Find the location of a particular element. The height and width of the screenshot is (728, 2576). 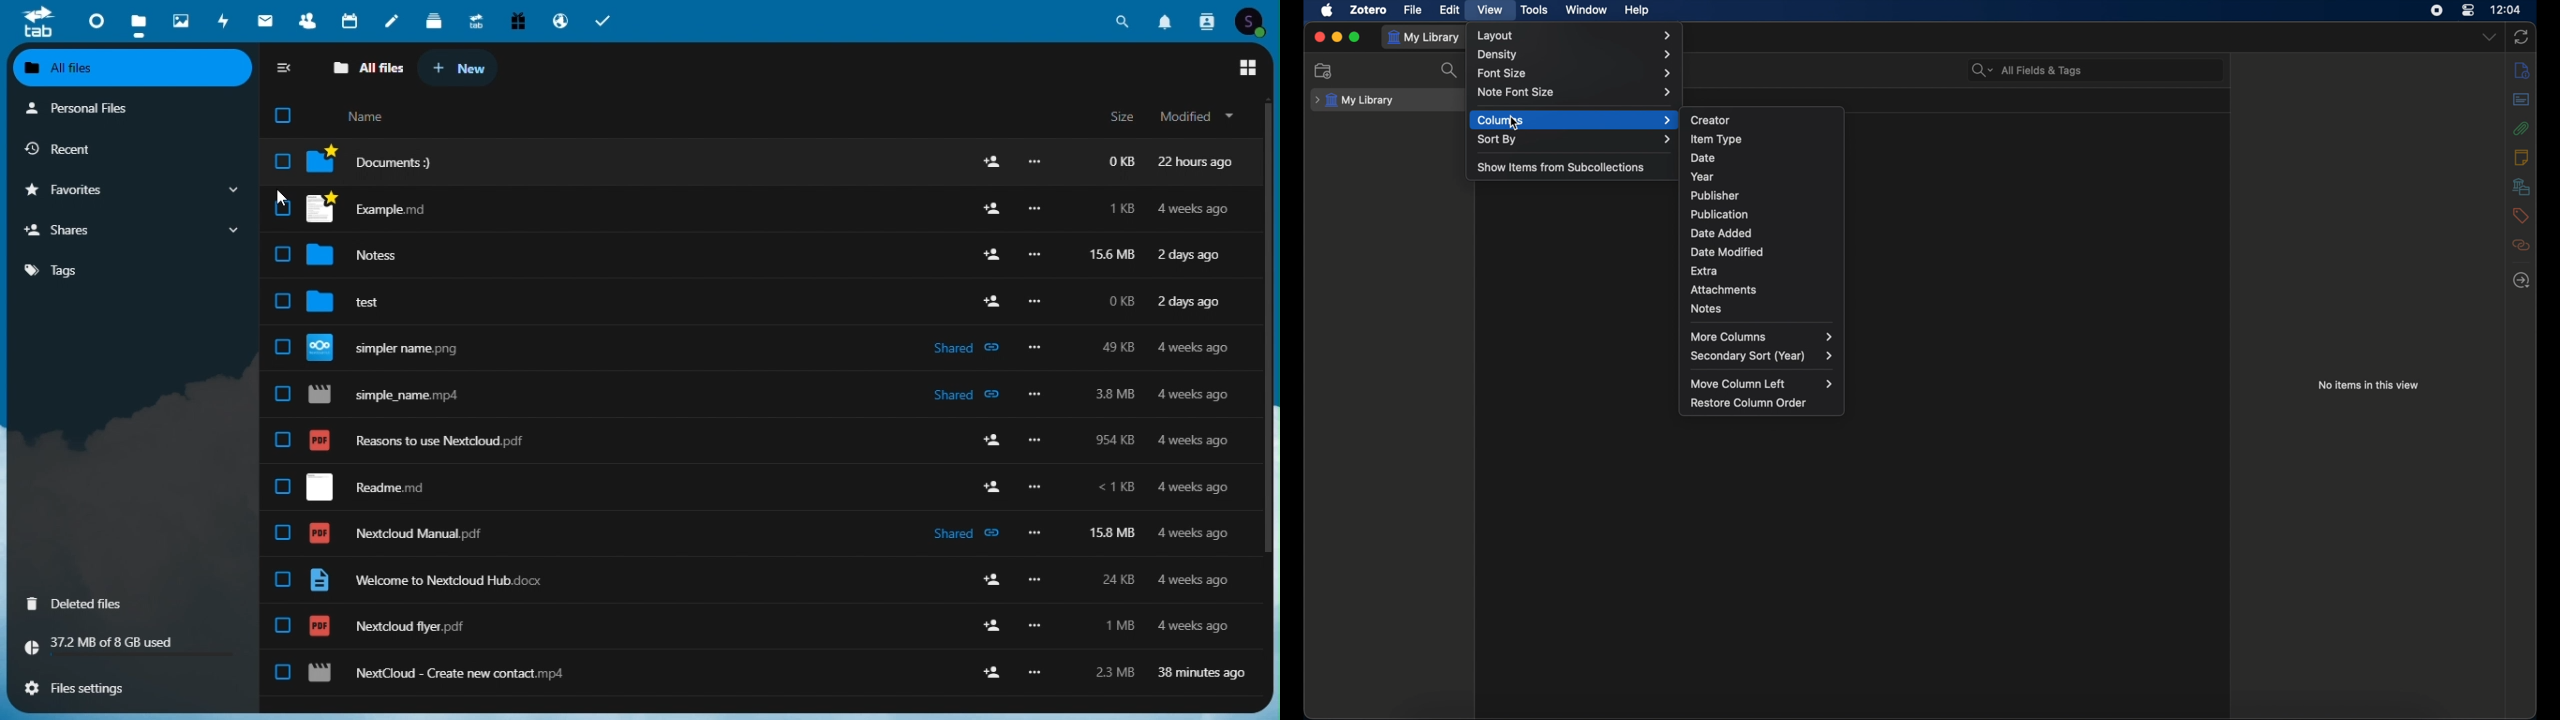

check box is located at coordinates (279, 579).